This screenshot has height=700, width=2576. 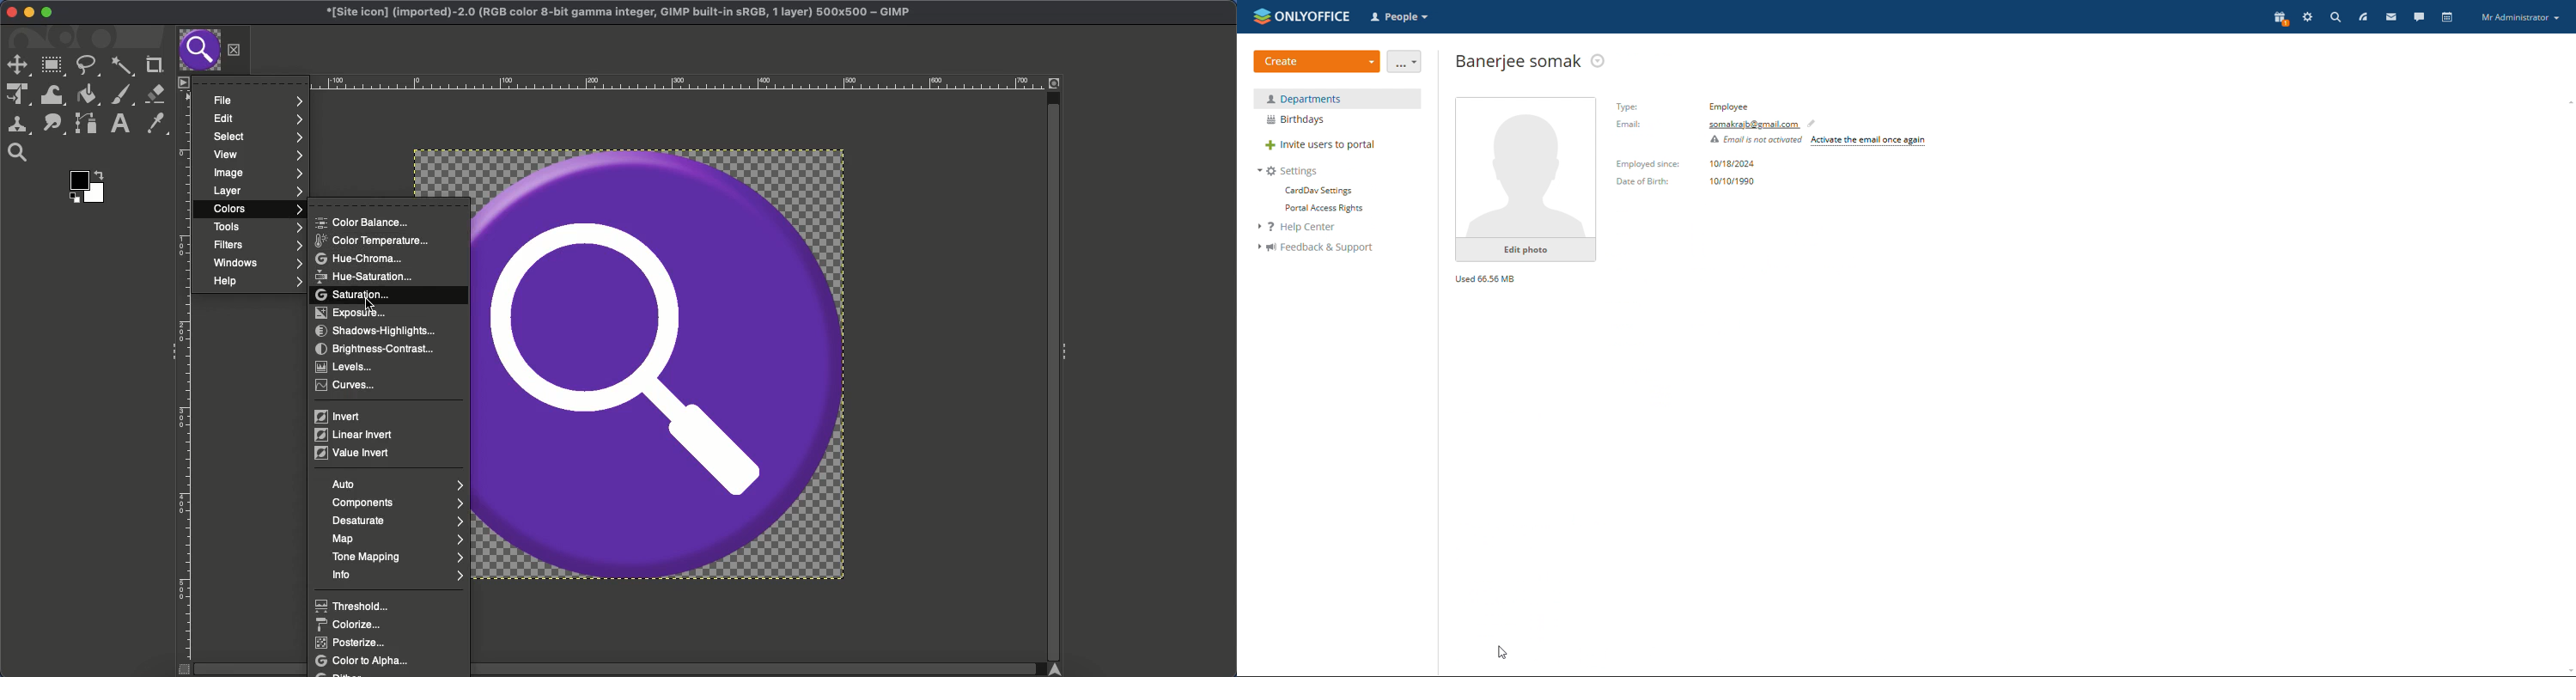 What do you see at coordinates (2336, 17) in the screenshot?
I see `search` at bounding box center [2336, 17].